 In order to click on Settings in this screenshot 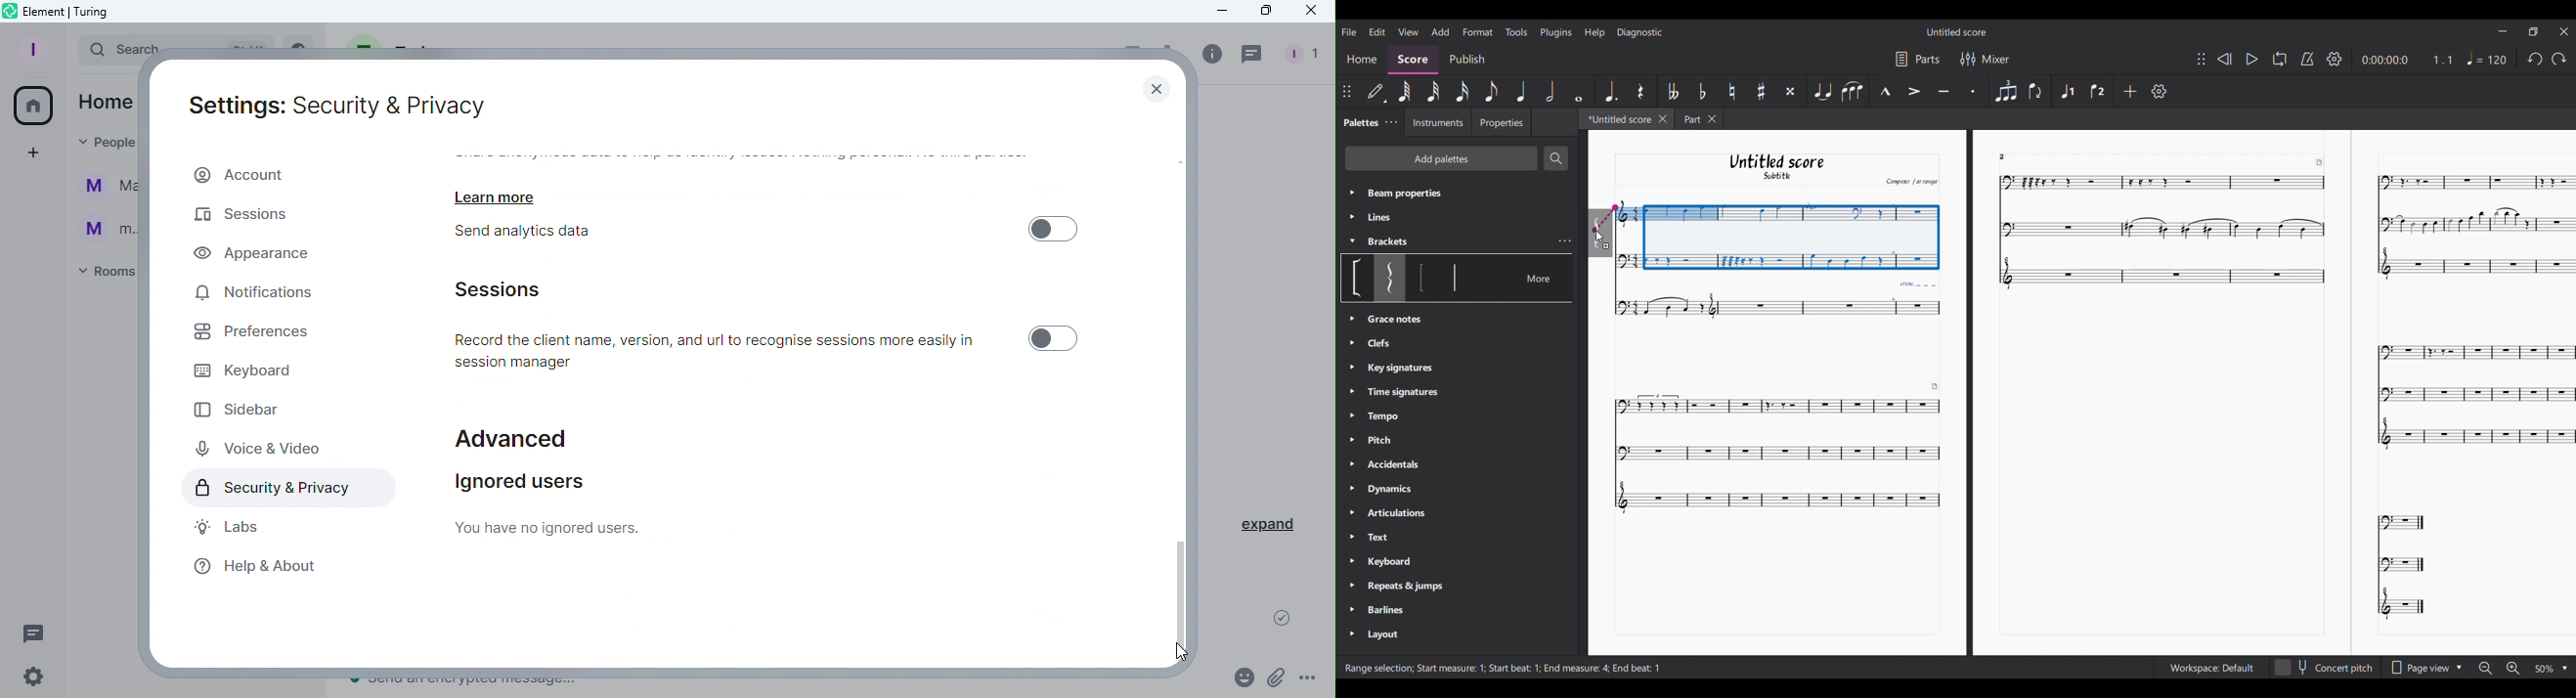, I will do `click(2335, 59)`.